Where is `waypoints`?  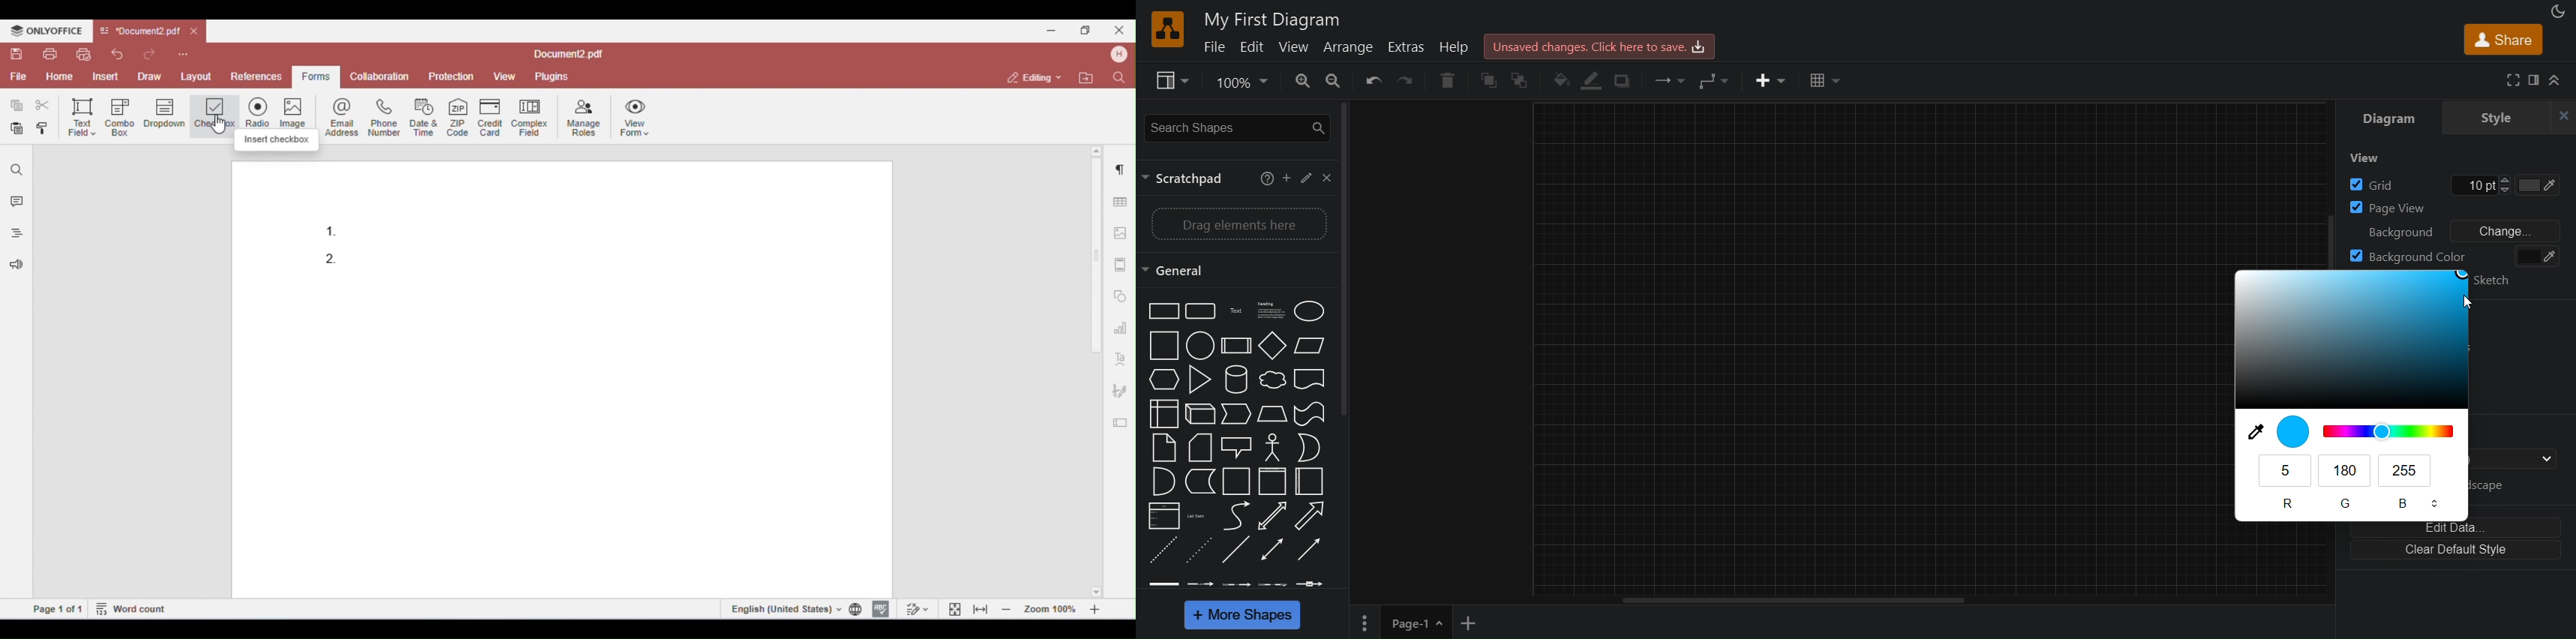 waypoints is located at coordinates (1715, 82).